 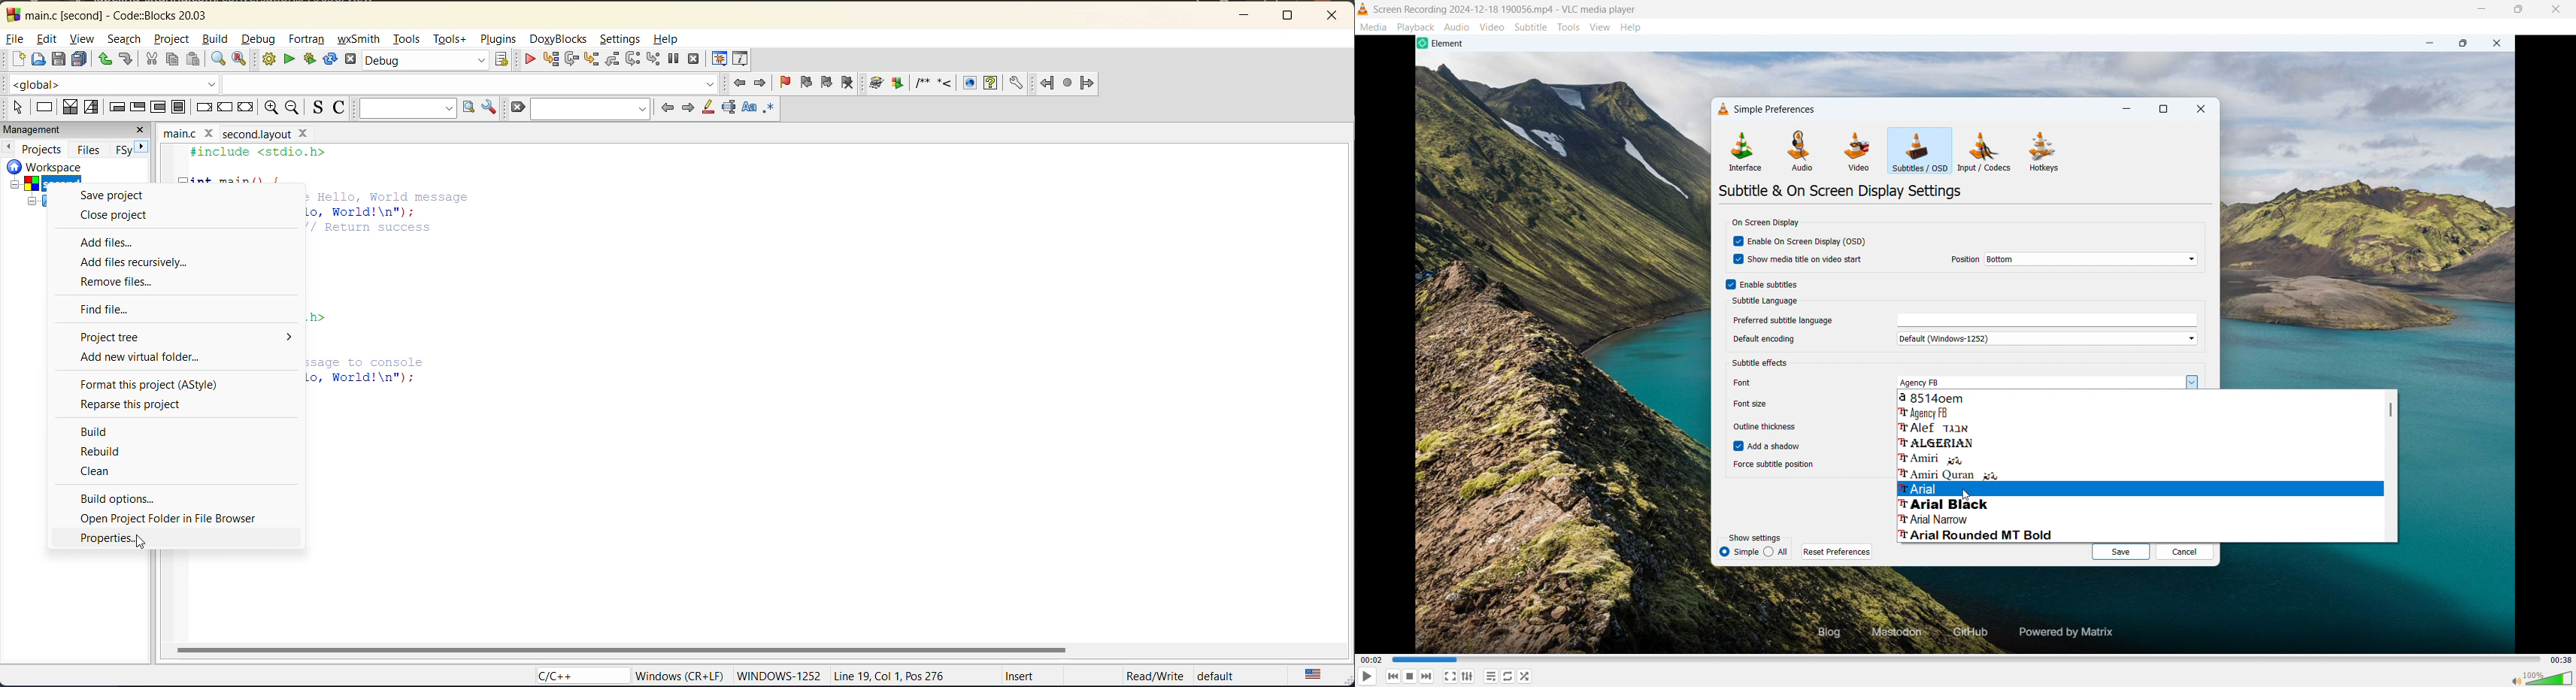 I want to click on view, so click(x=82, y=40).